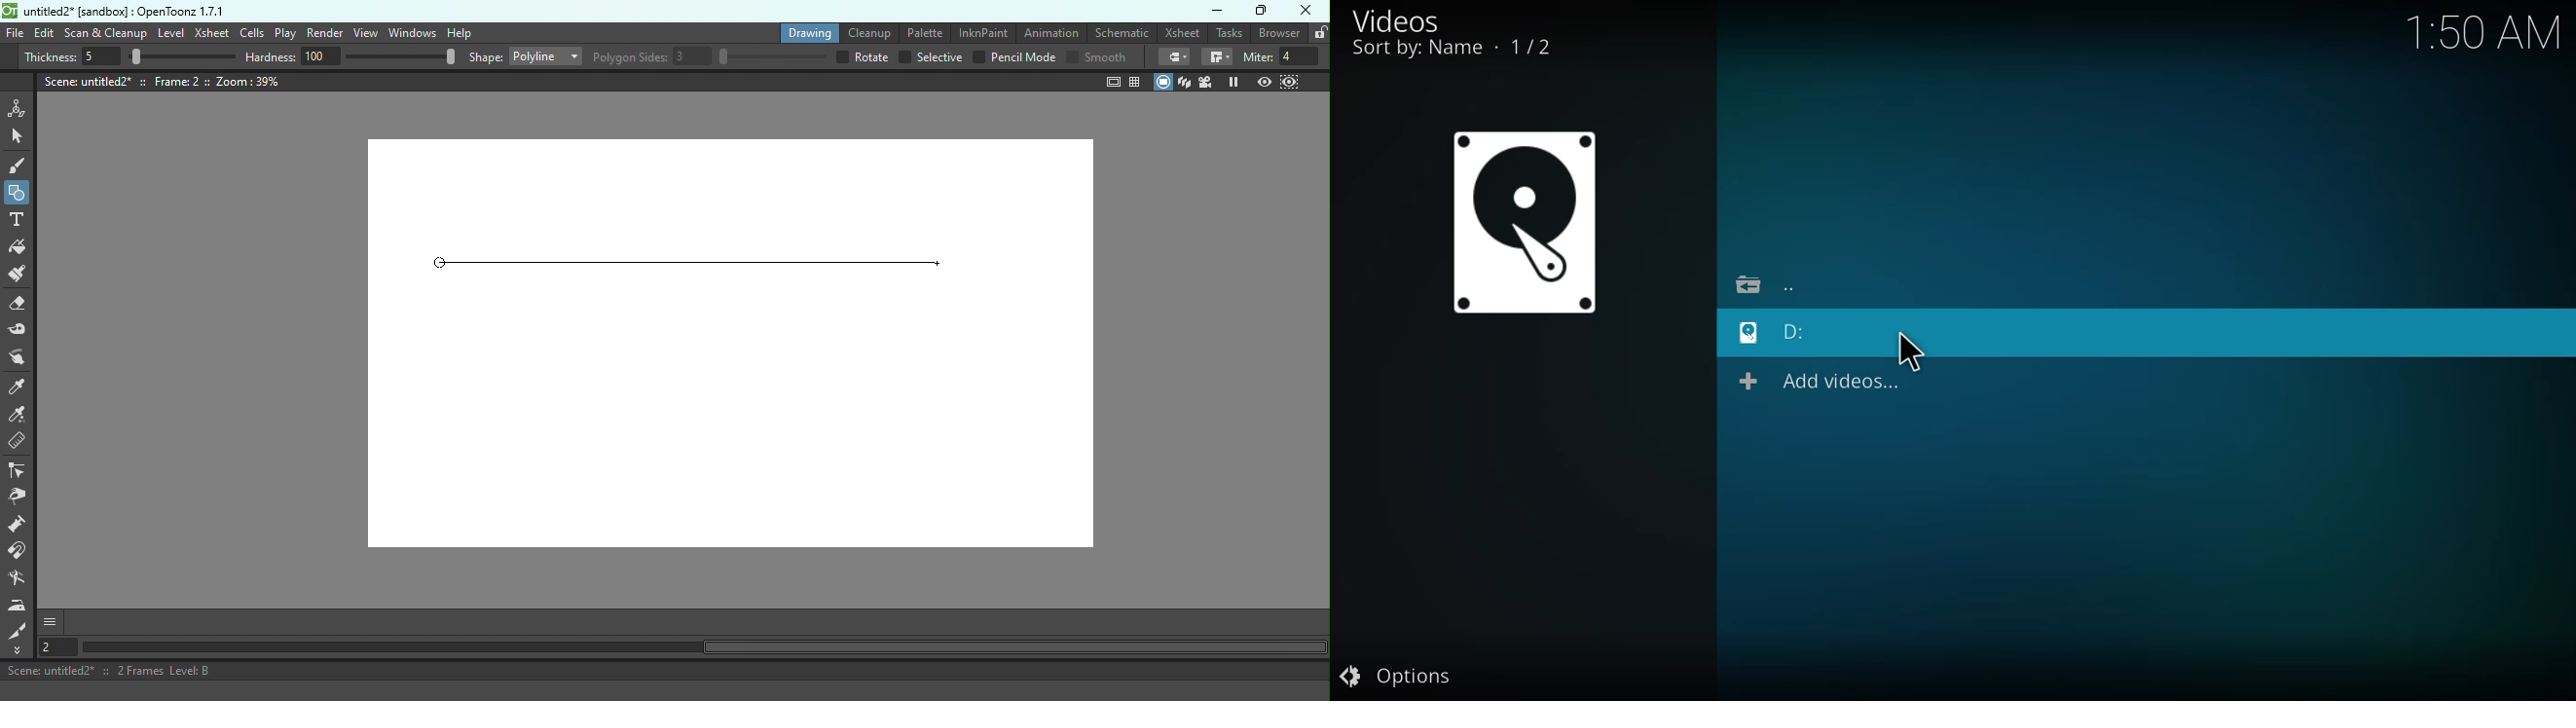  I want to click on Play, so click(285, 33).